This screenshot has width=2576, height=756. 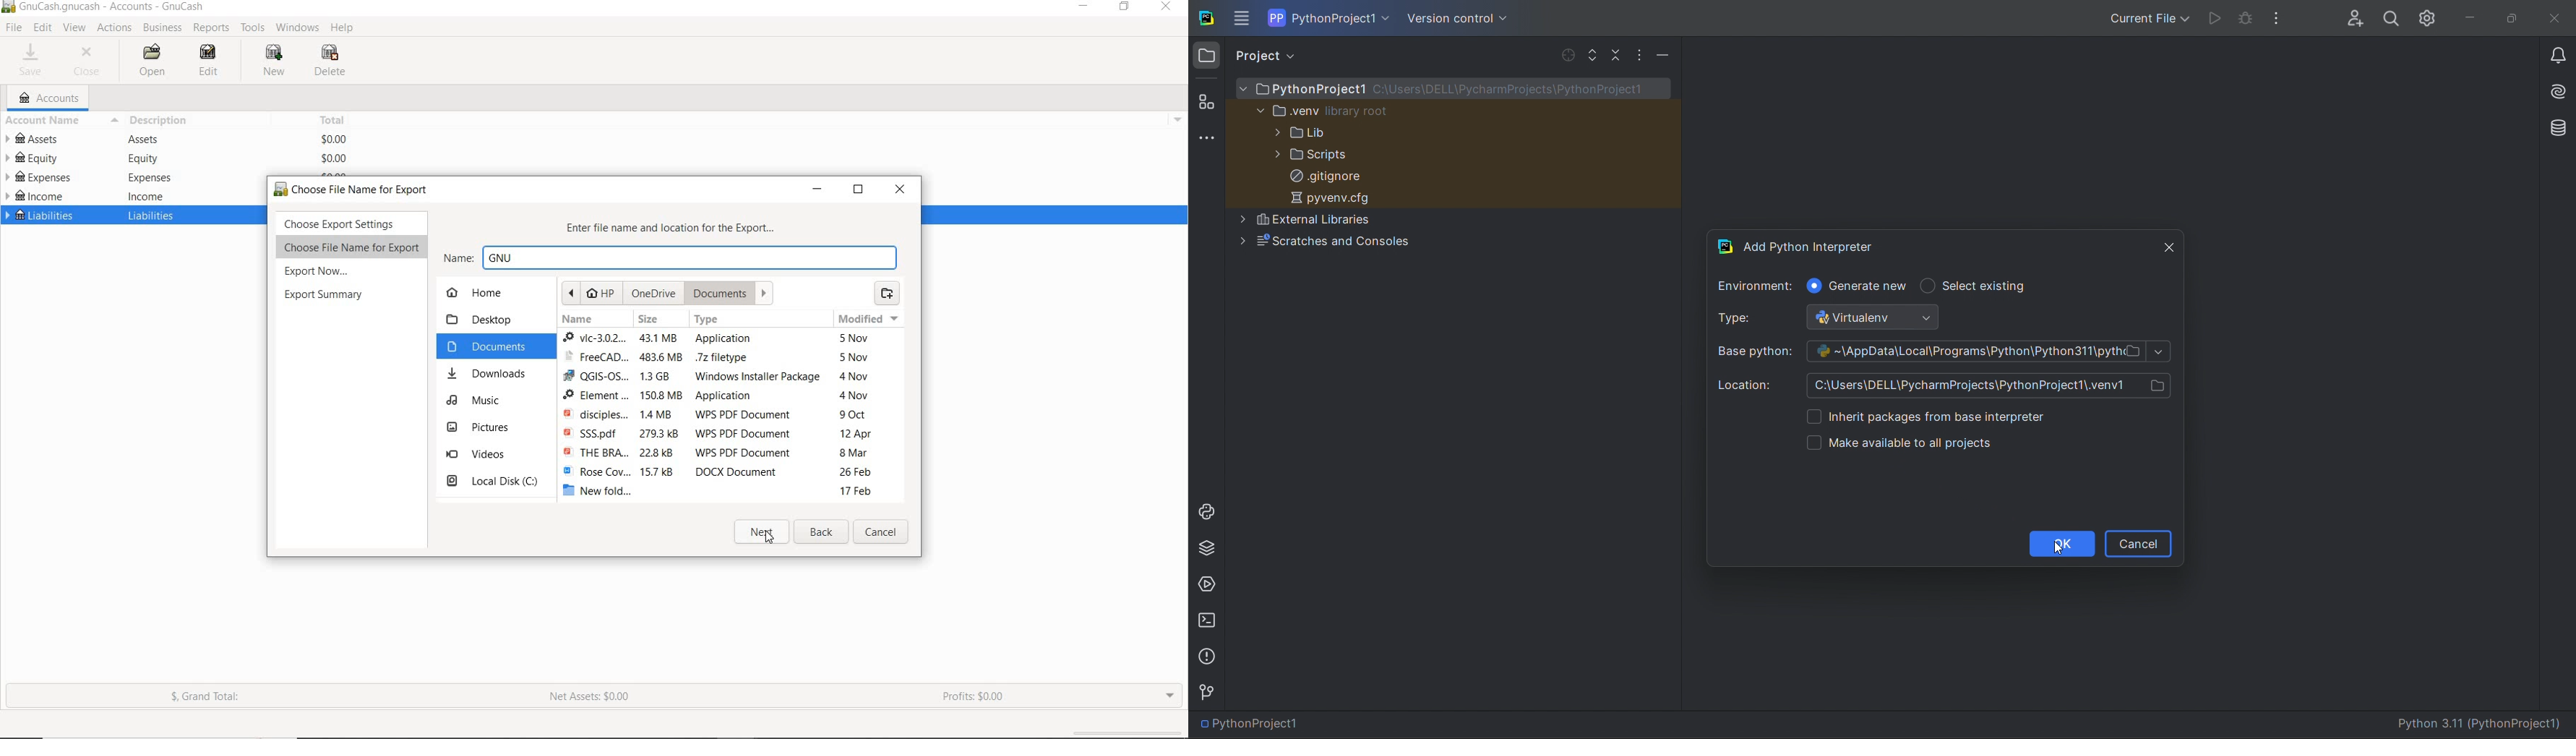 What do you see at coordinates (677, 227) in the screenshot?
I see `enter file name and location for the export` at bounding box center [677, 227].